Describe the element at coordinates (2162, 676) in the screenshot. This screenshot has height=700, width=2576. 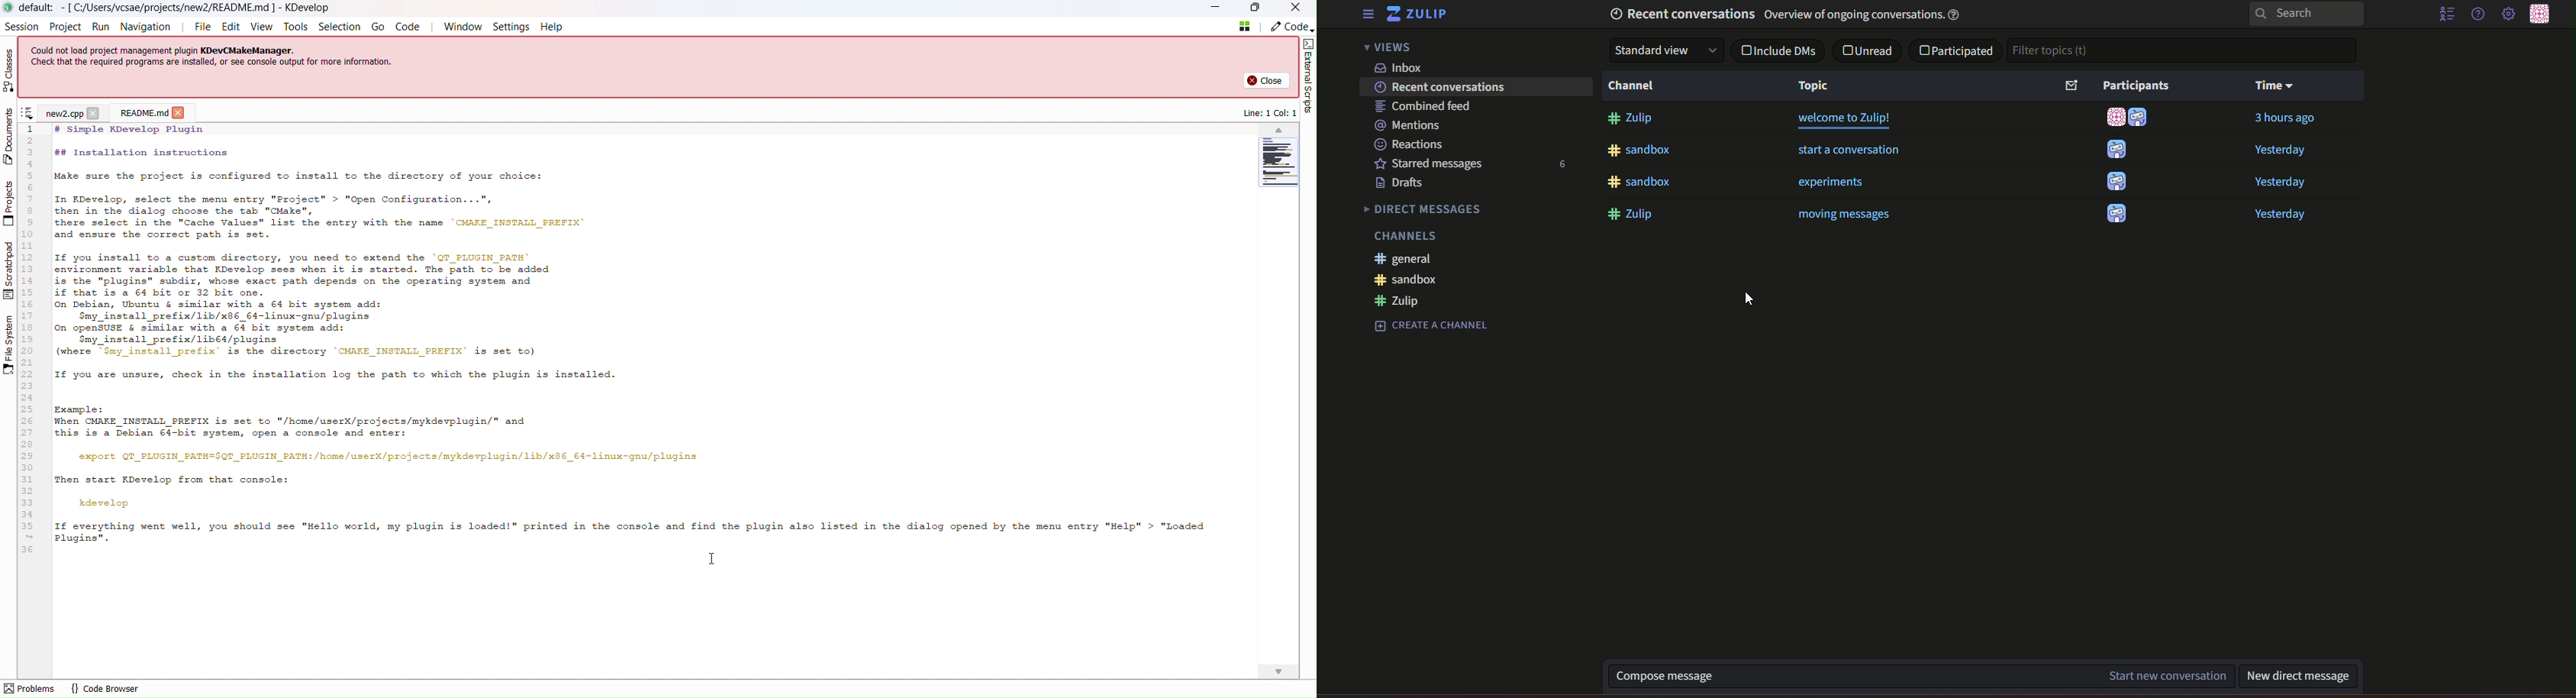
I see `start a new conversation` at that location.